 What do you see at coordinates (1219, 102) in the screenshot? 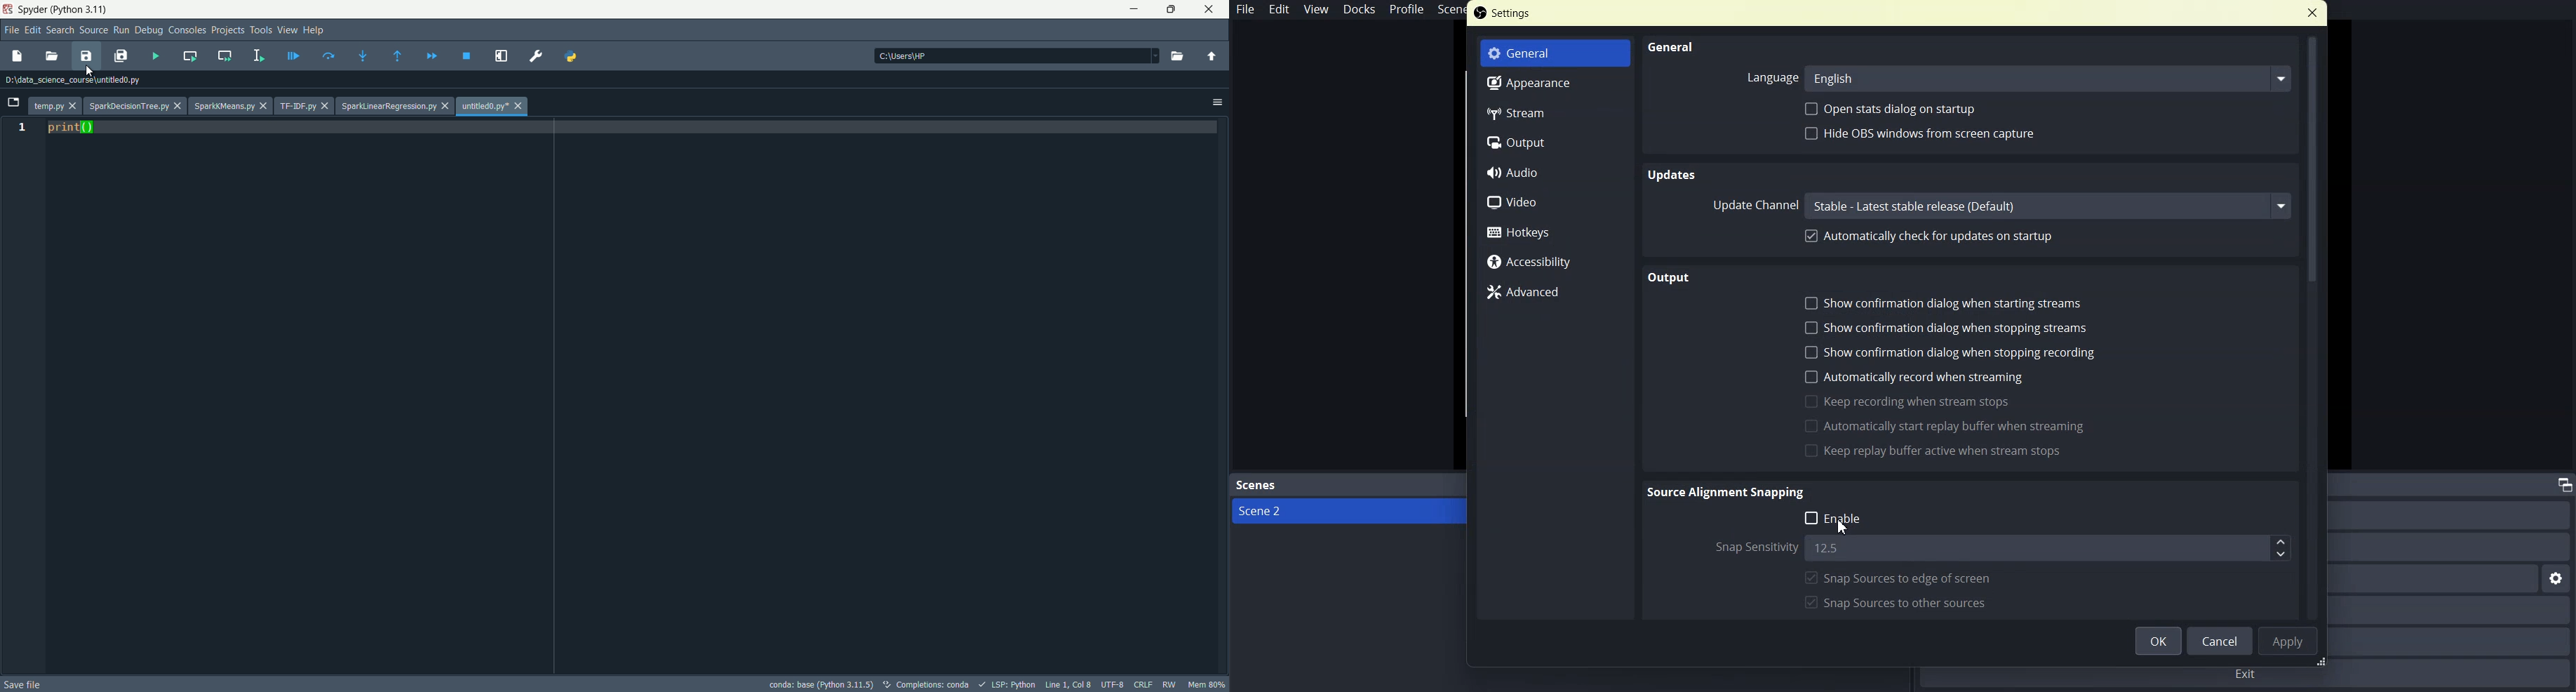
I see `Options` at bounding box center [1219, 102].